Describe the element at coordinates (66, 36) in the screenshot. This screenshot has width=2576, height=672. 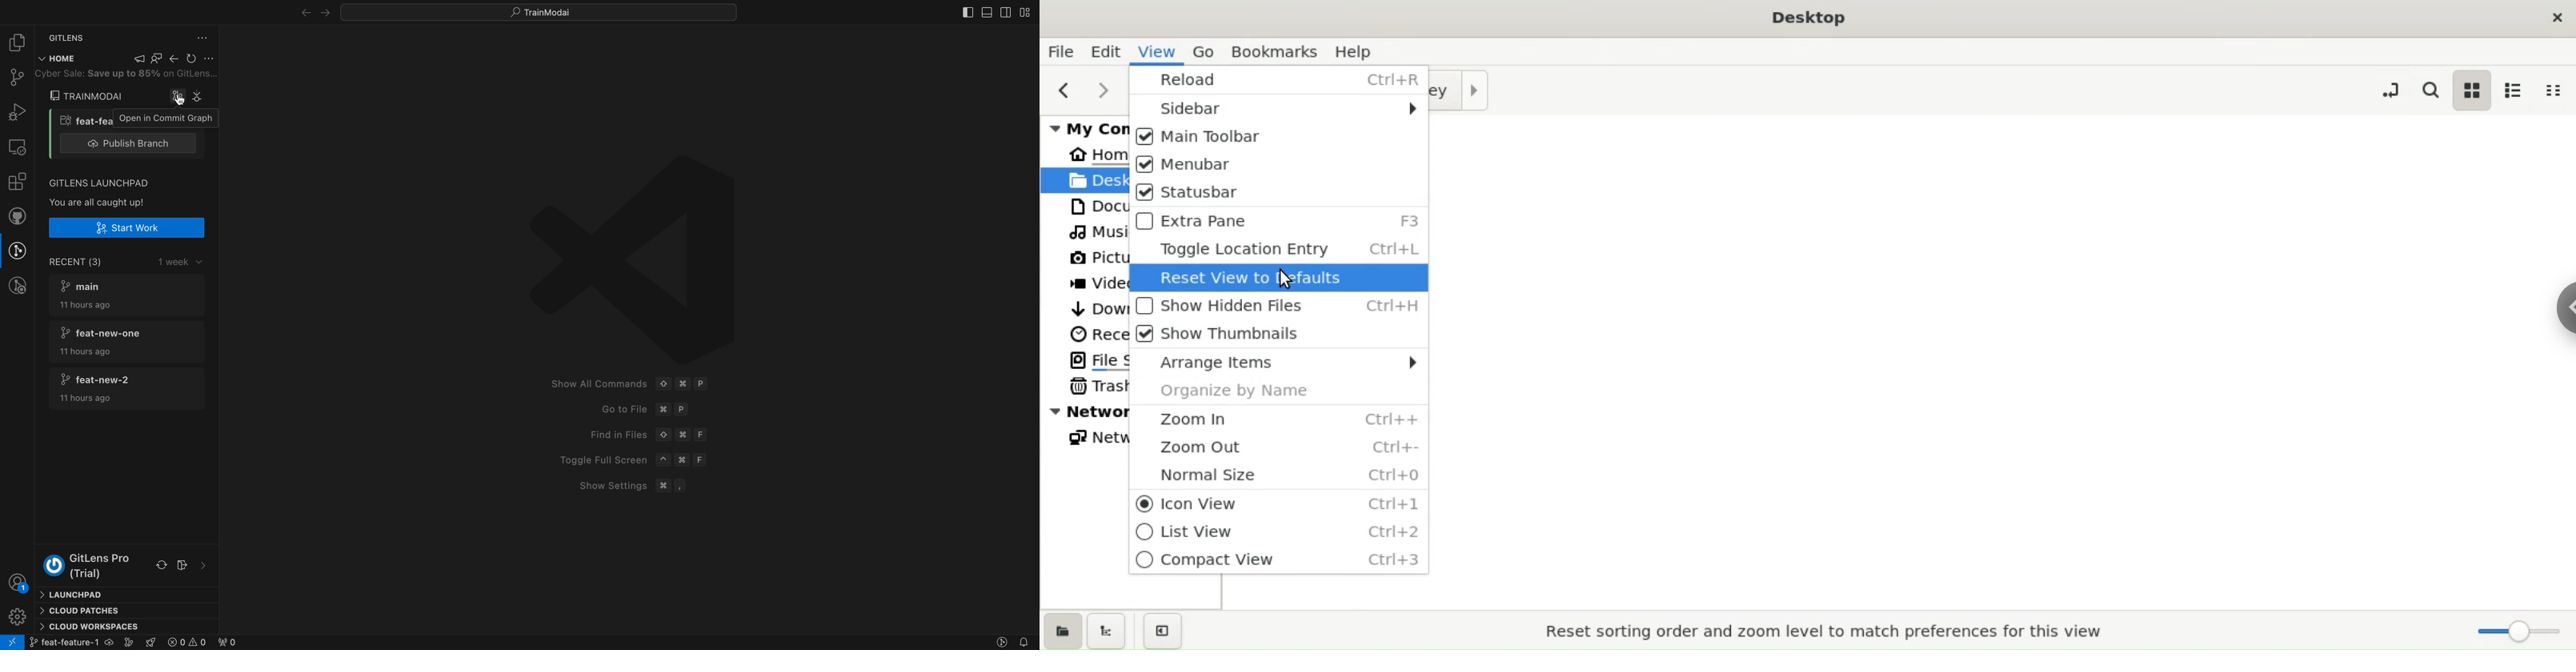
I see `GITLENS` at that location.